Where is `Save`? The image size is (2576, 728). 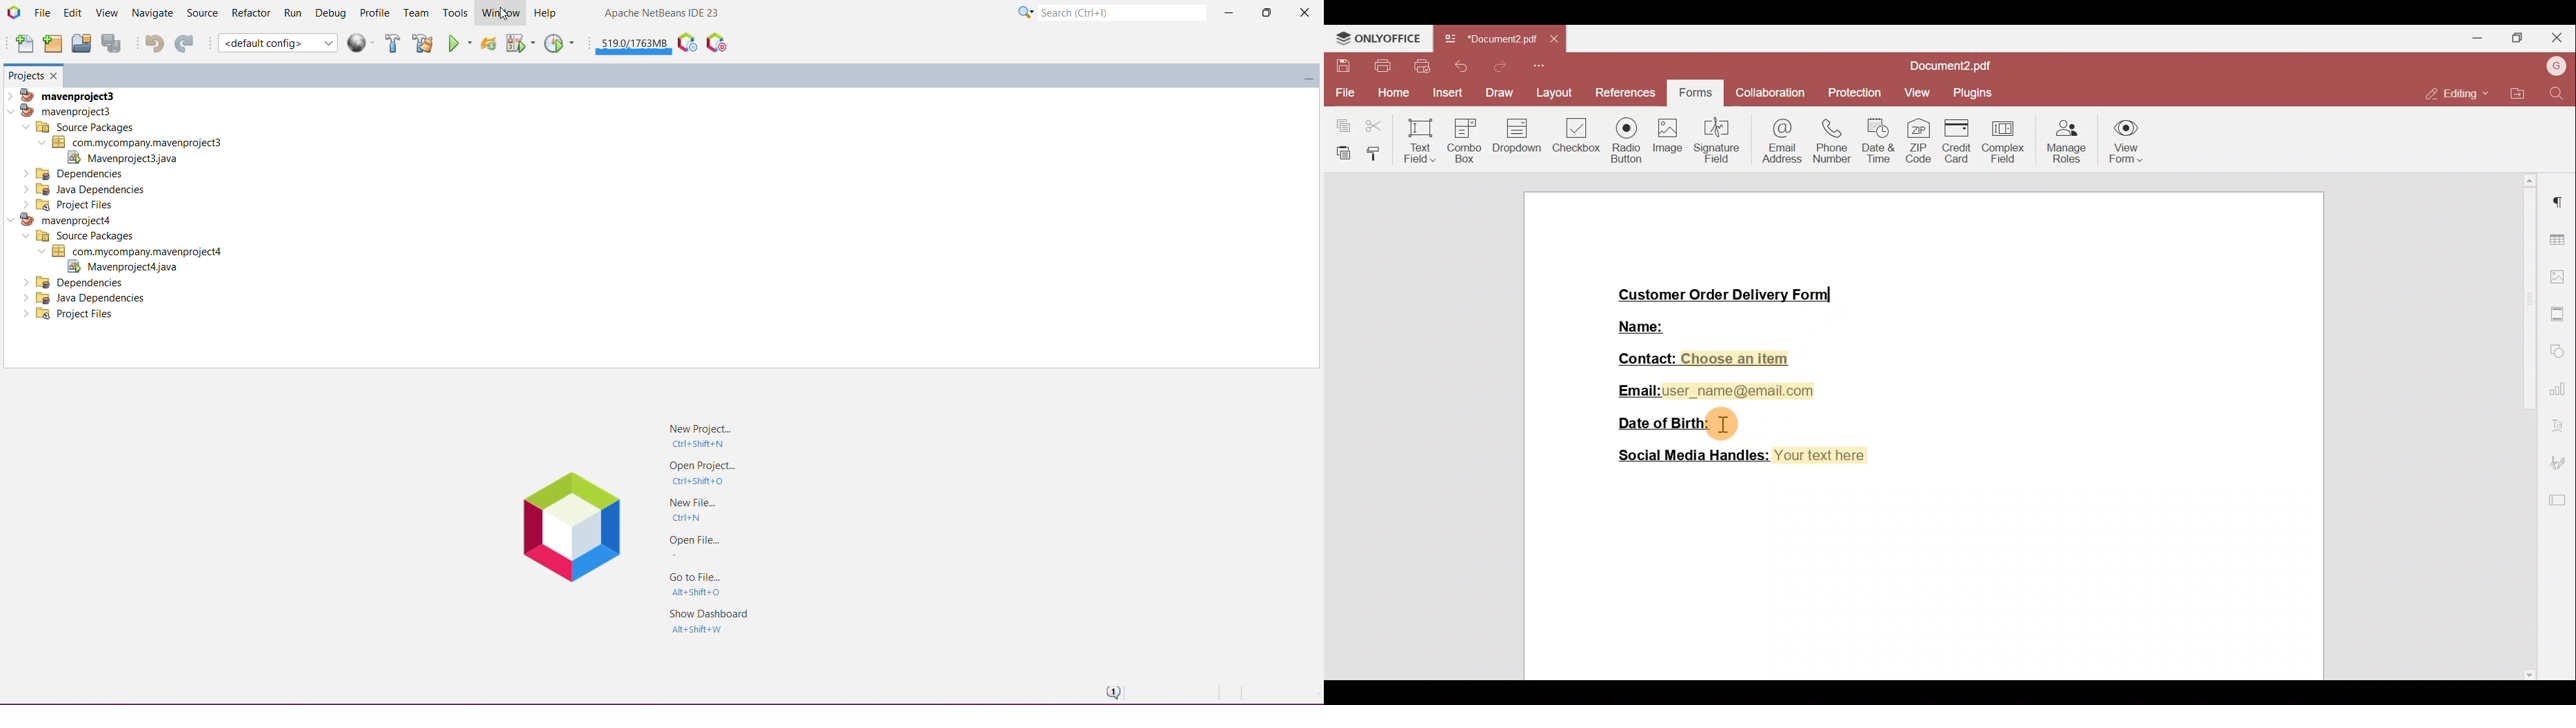 Save is located at coordinates (1340, 63).